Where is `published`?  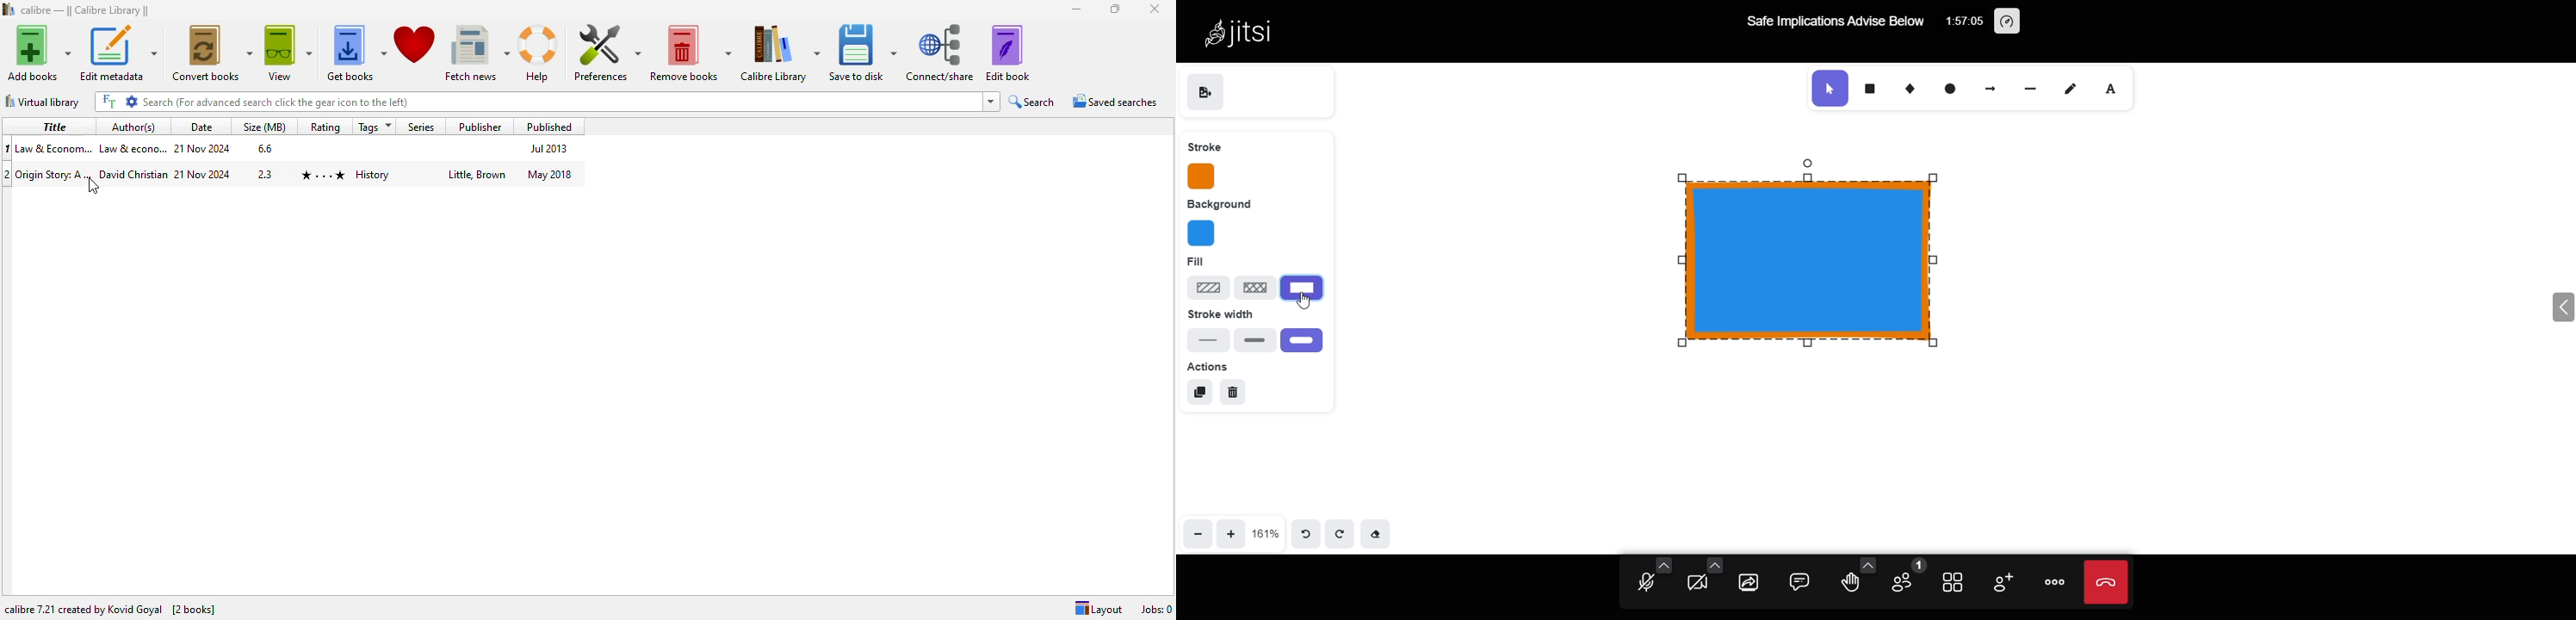 published is located at coordinates (546, 127).